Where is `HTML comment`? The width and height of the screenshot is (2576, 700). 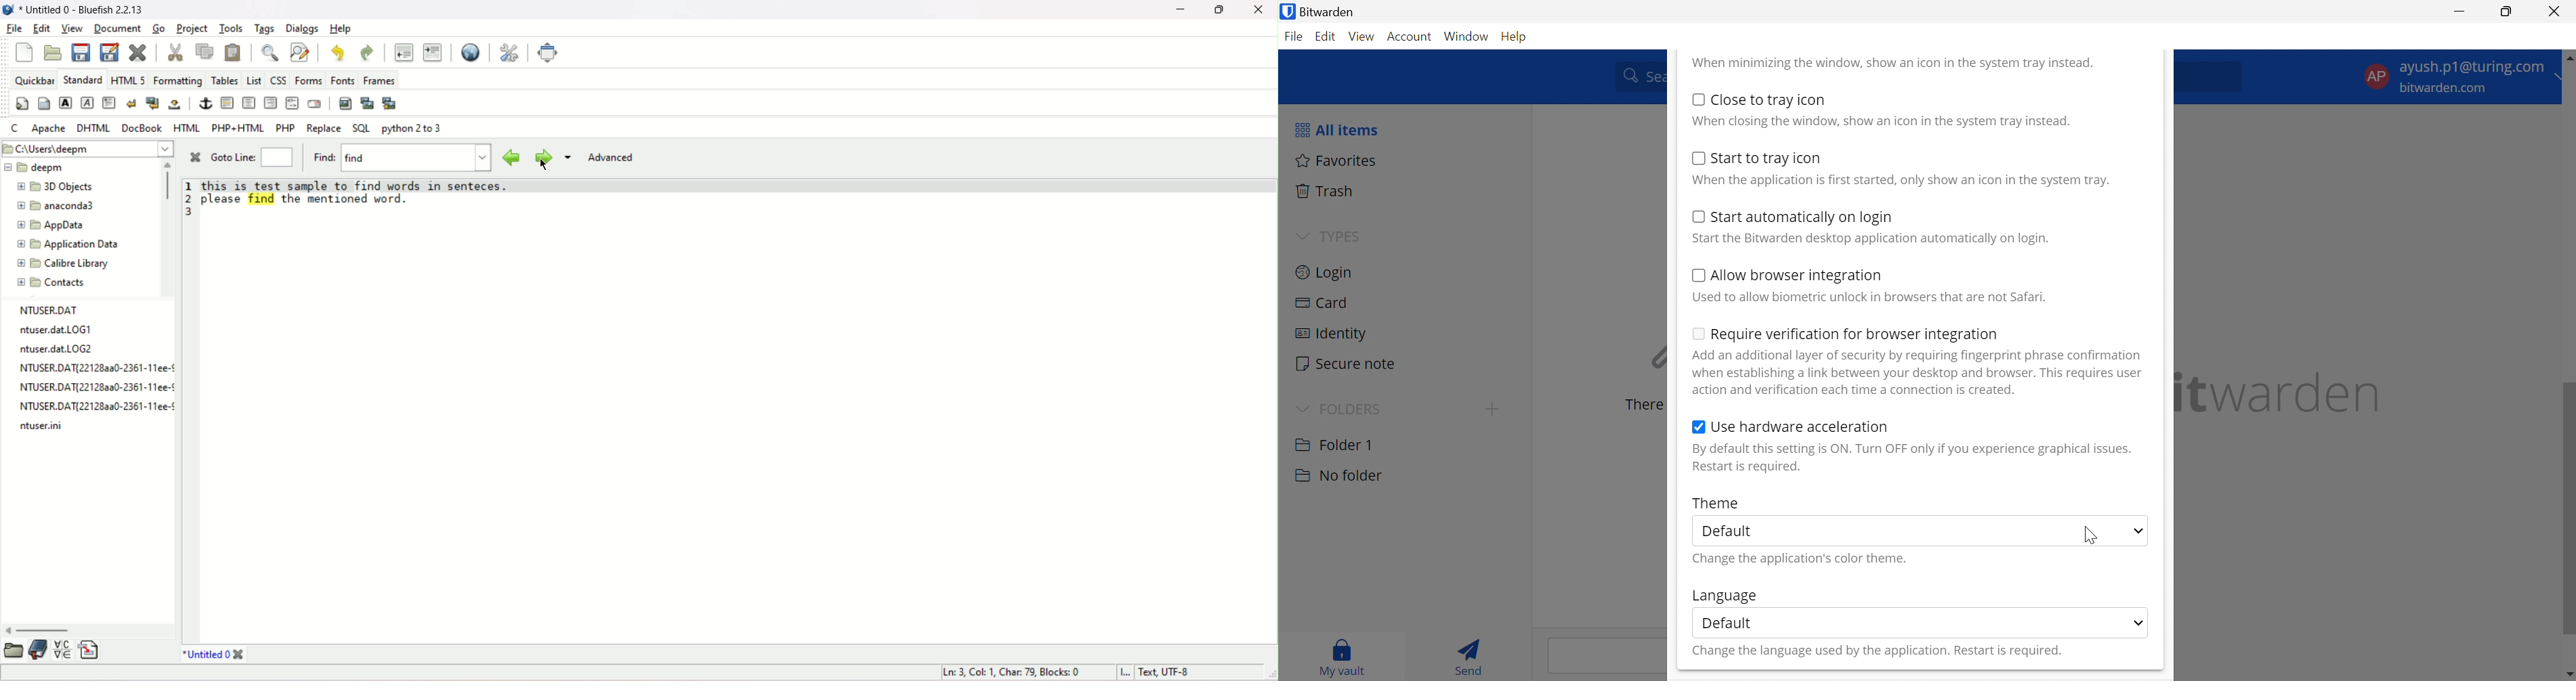
HTML comment is located at coordinates (293, 104).